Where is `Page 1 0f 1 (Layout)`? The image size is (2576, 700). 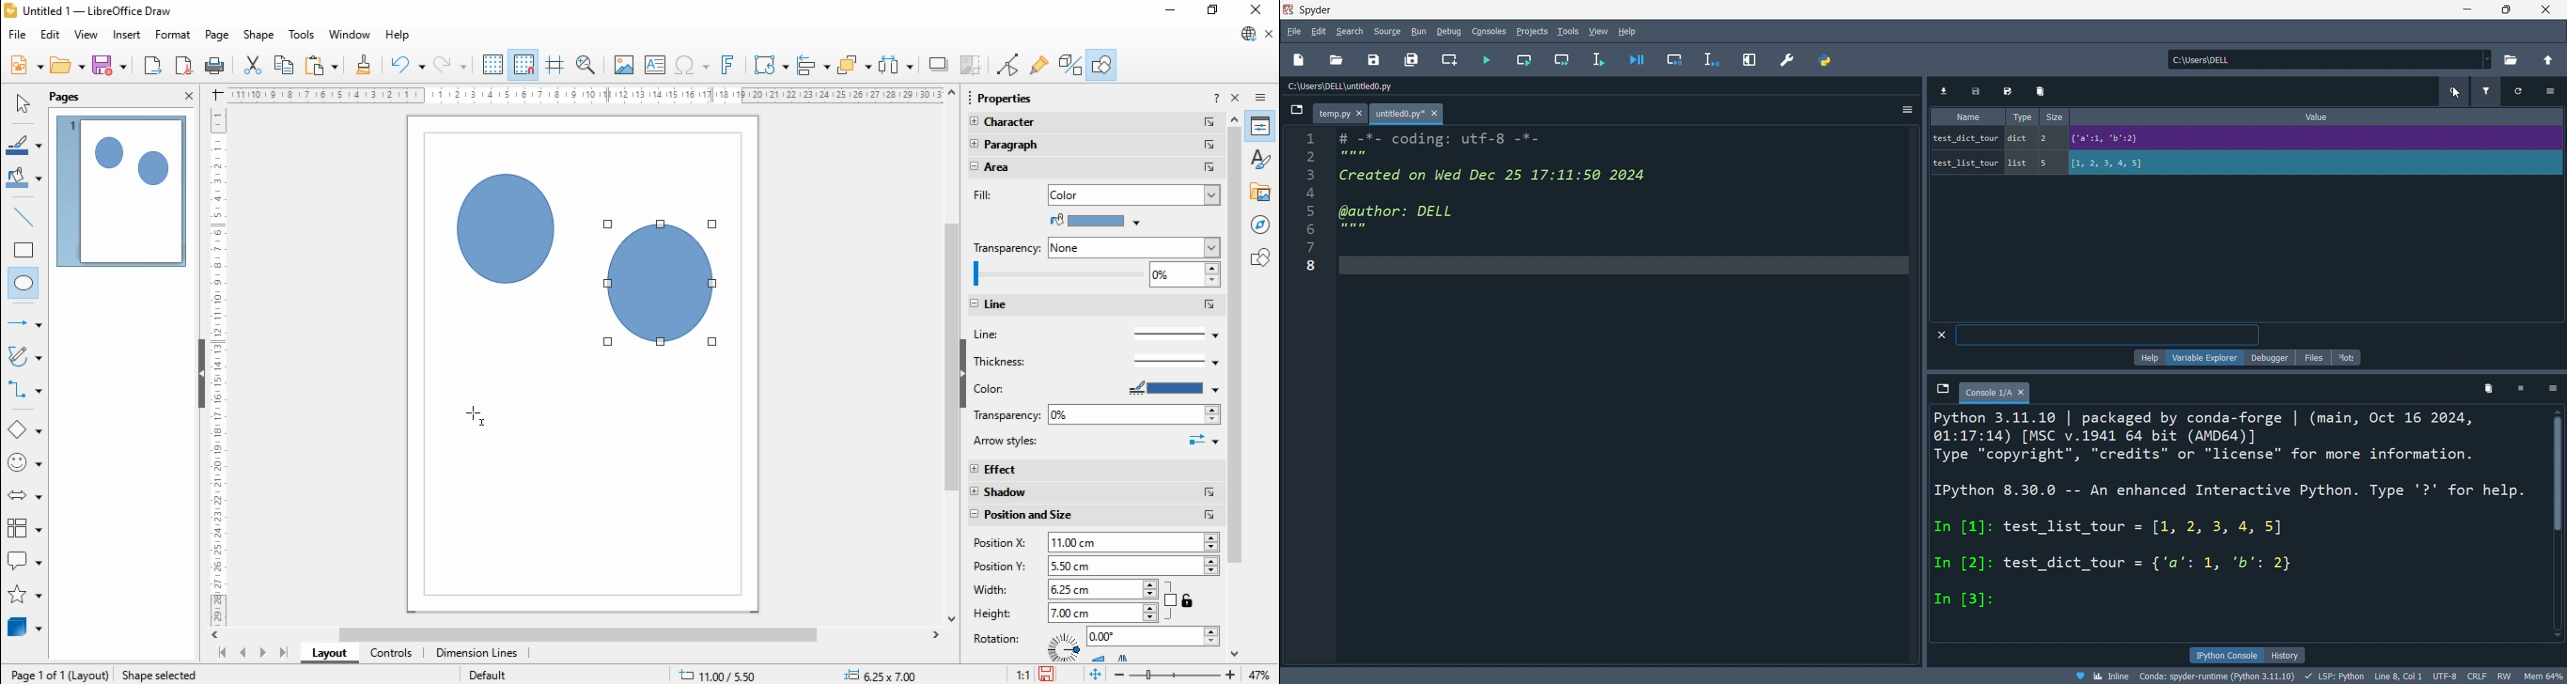 Page 1 0f 1 (Layout) is located at coordinates (58, 674).